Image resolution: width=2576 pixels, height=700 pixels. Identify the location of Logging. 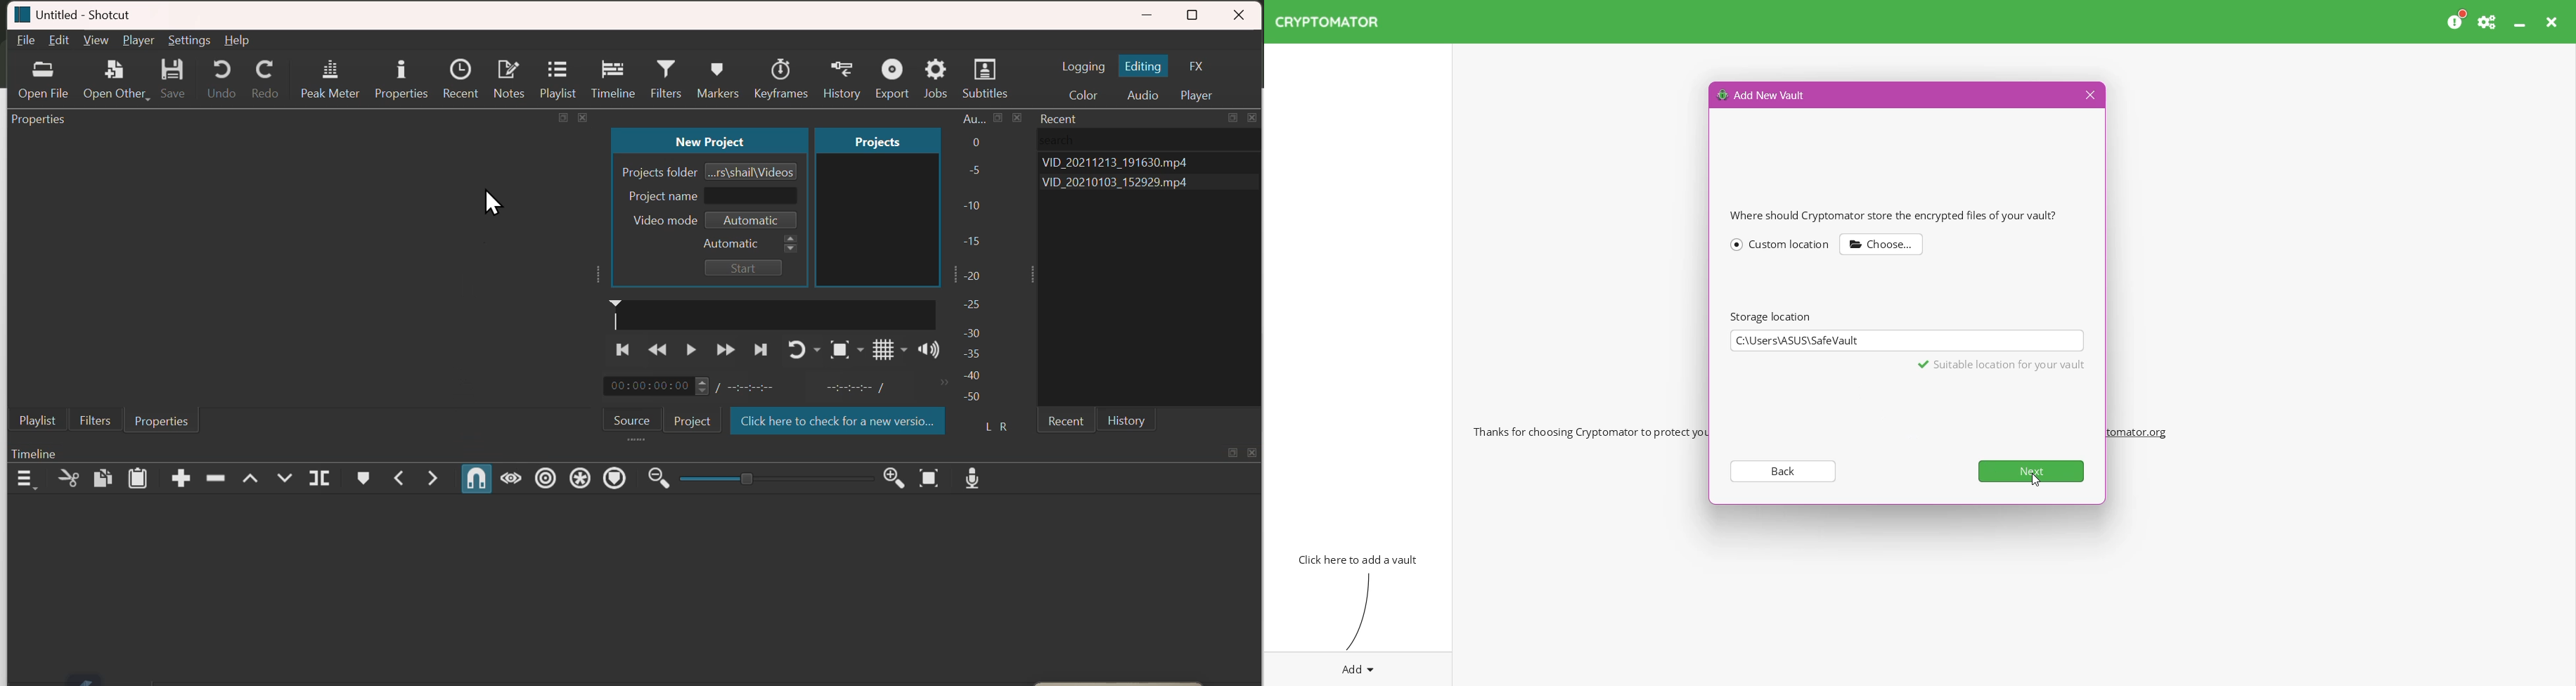
(1085, 66).